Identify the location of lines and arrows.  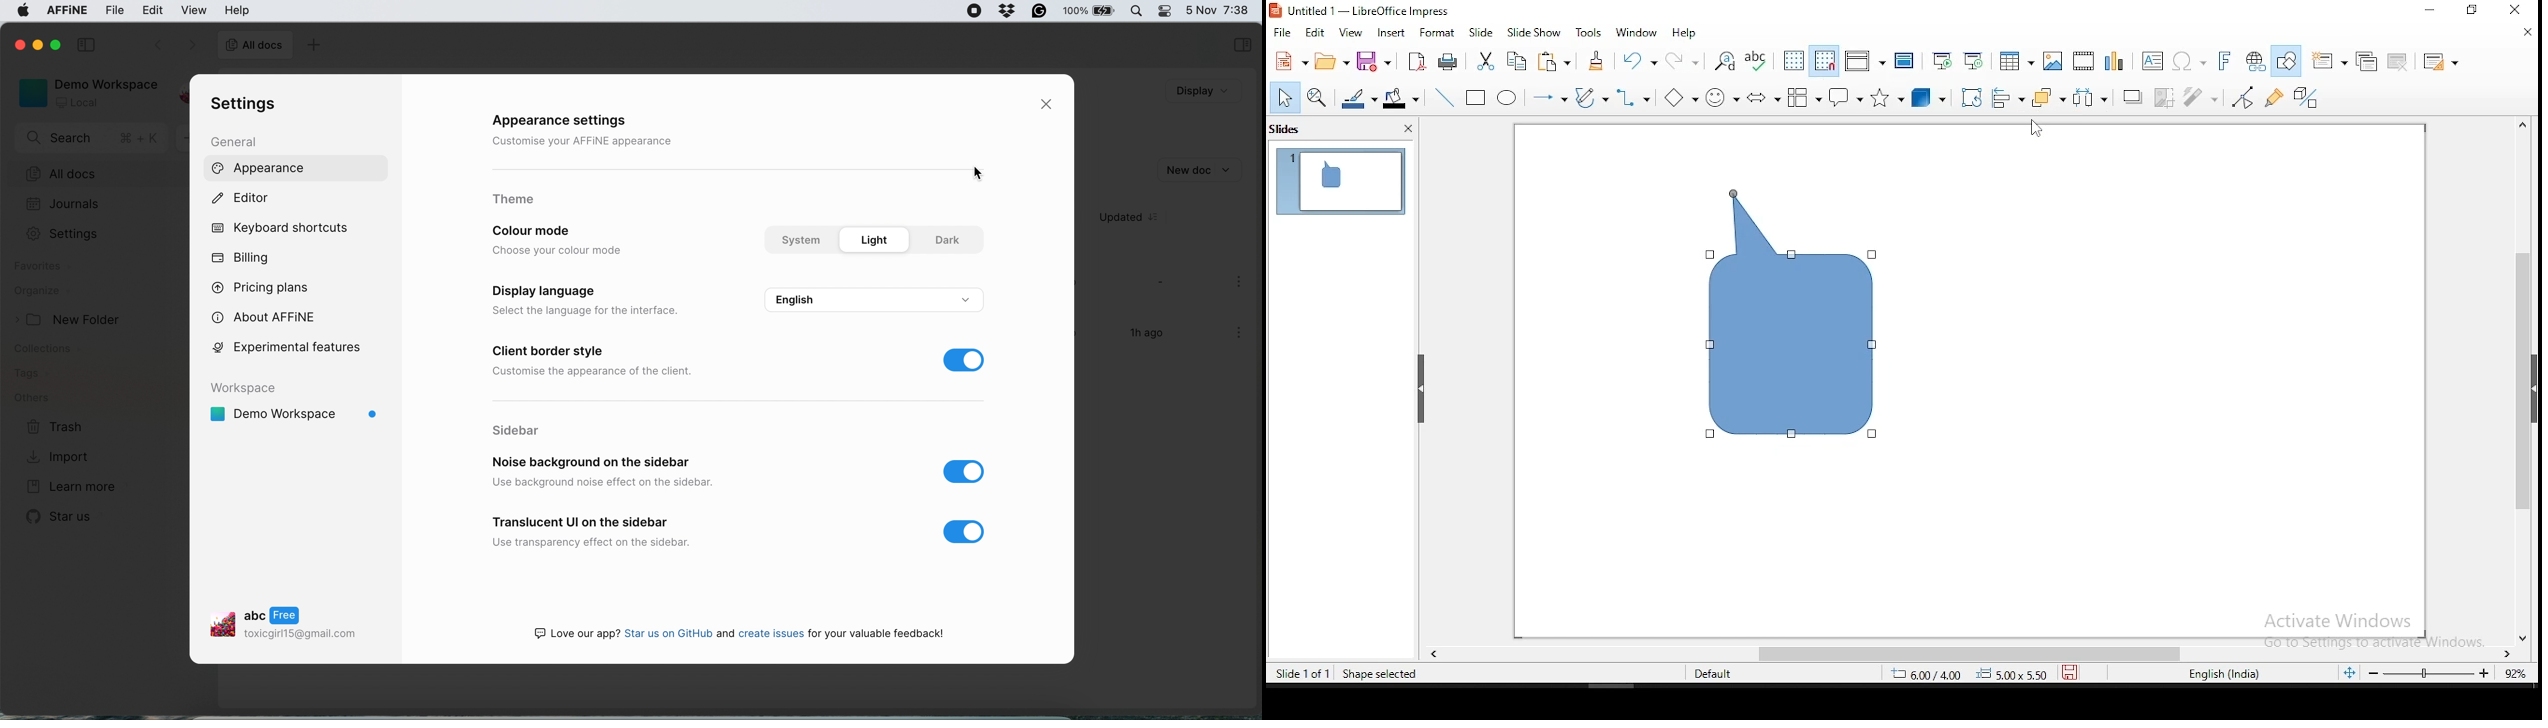
(1549, 100).